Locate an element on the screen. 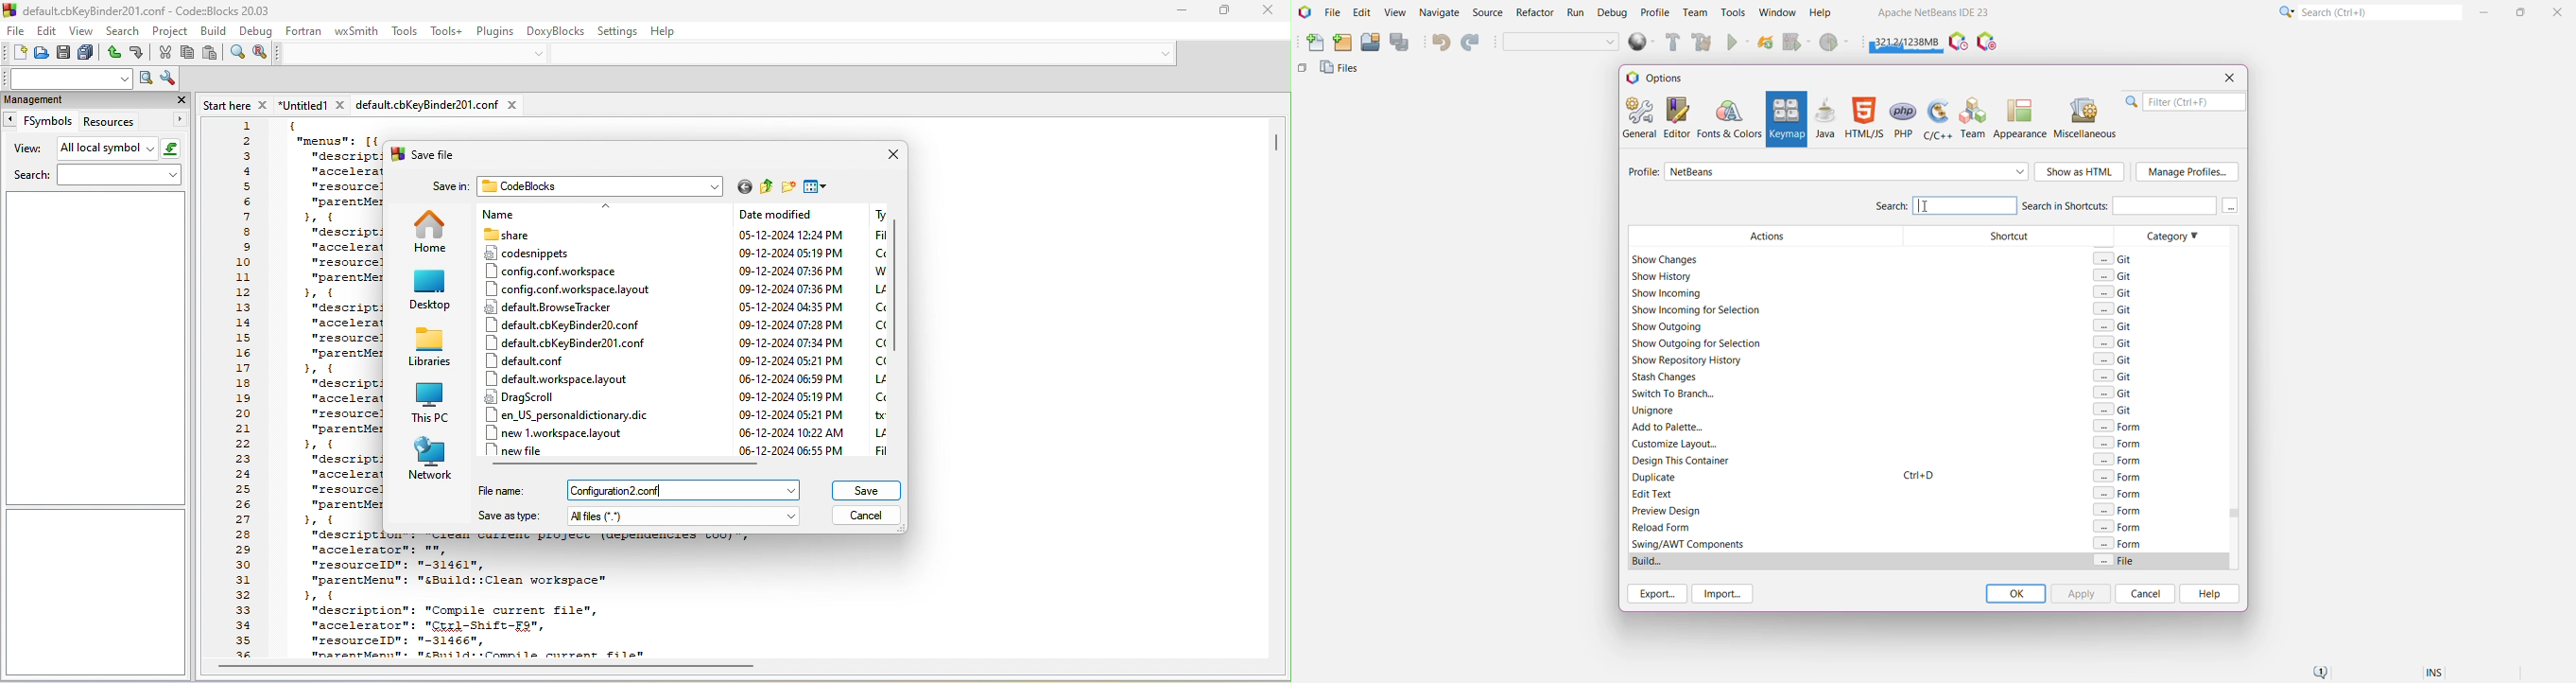 The width and height of the screenshot is (2576, 700). default.cbKeyBinder201.conf - CodezBlocks 20.03 is located at coordinates (152, 10).